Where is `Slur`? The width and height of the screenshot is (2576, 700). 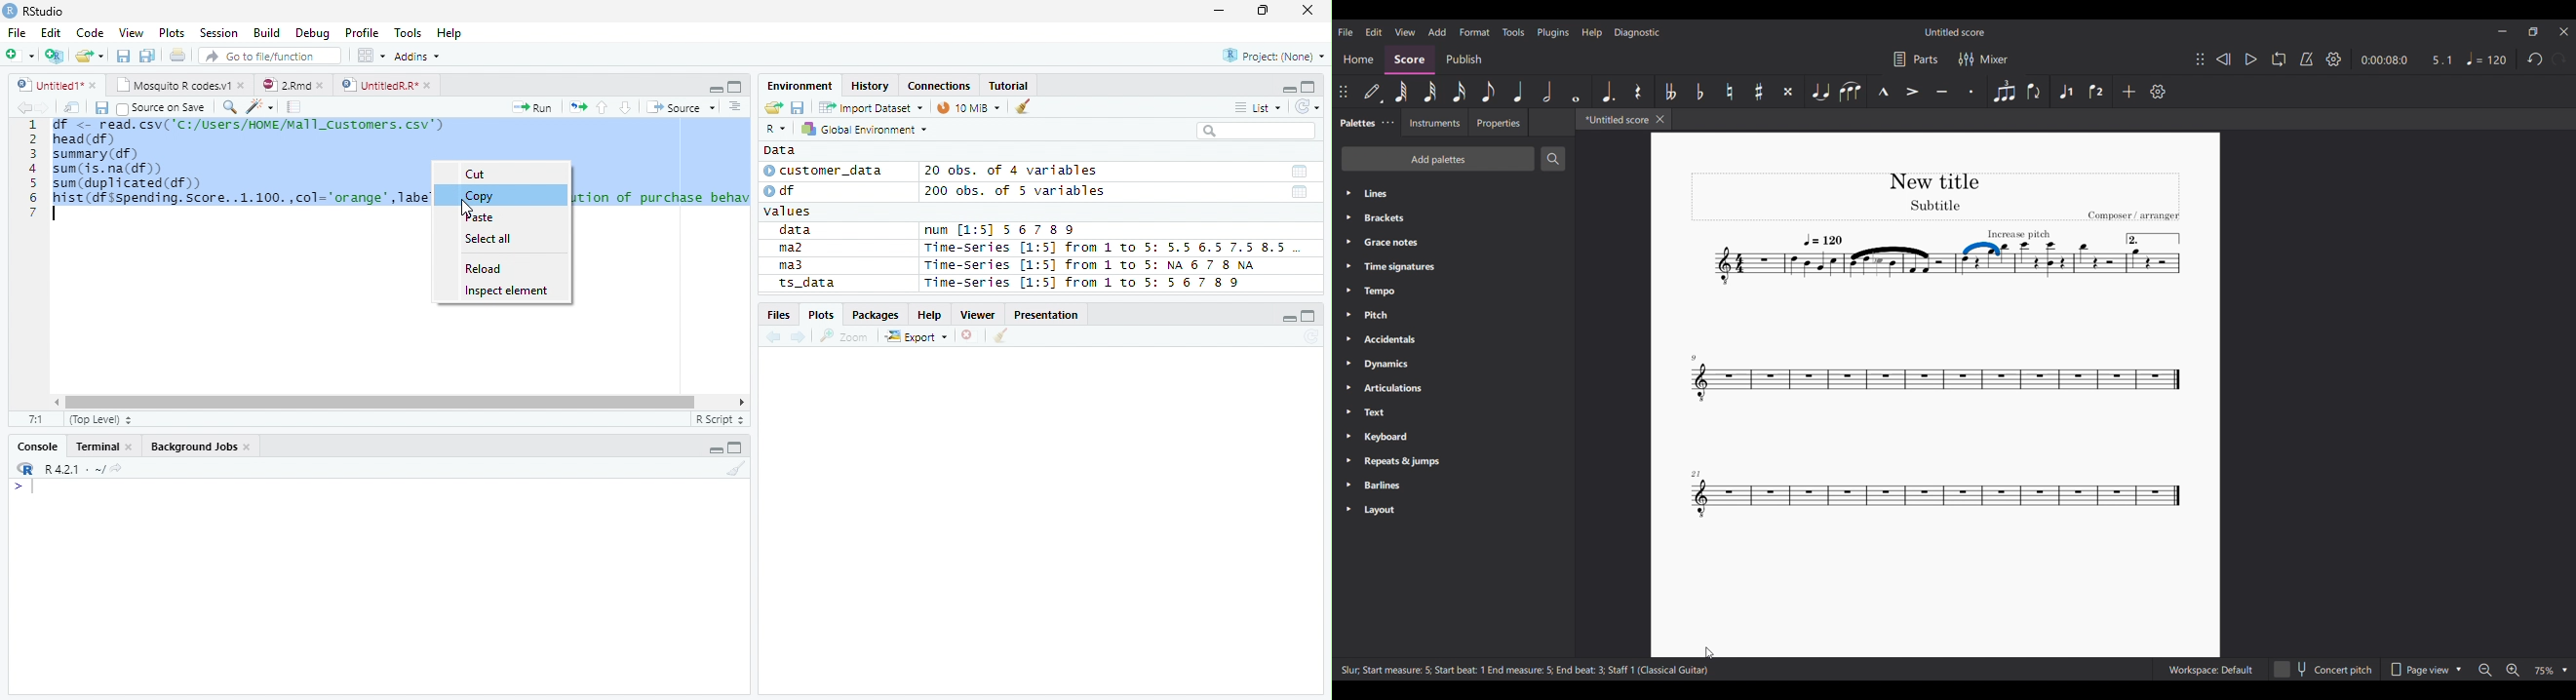
Slur is located at coordinates (1850, 91).